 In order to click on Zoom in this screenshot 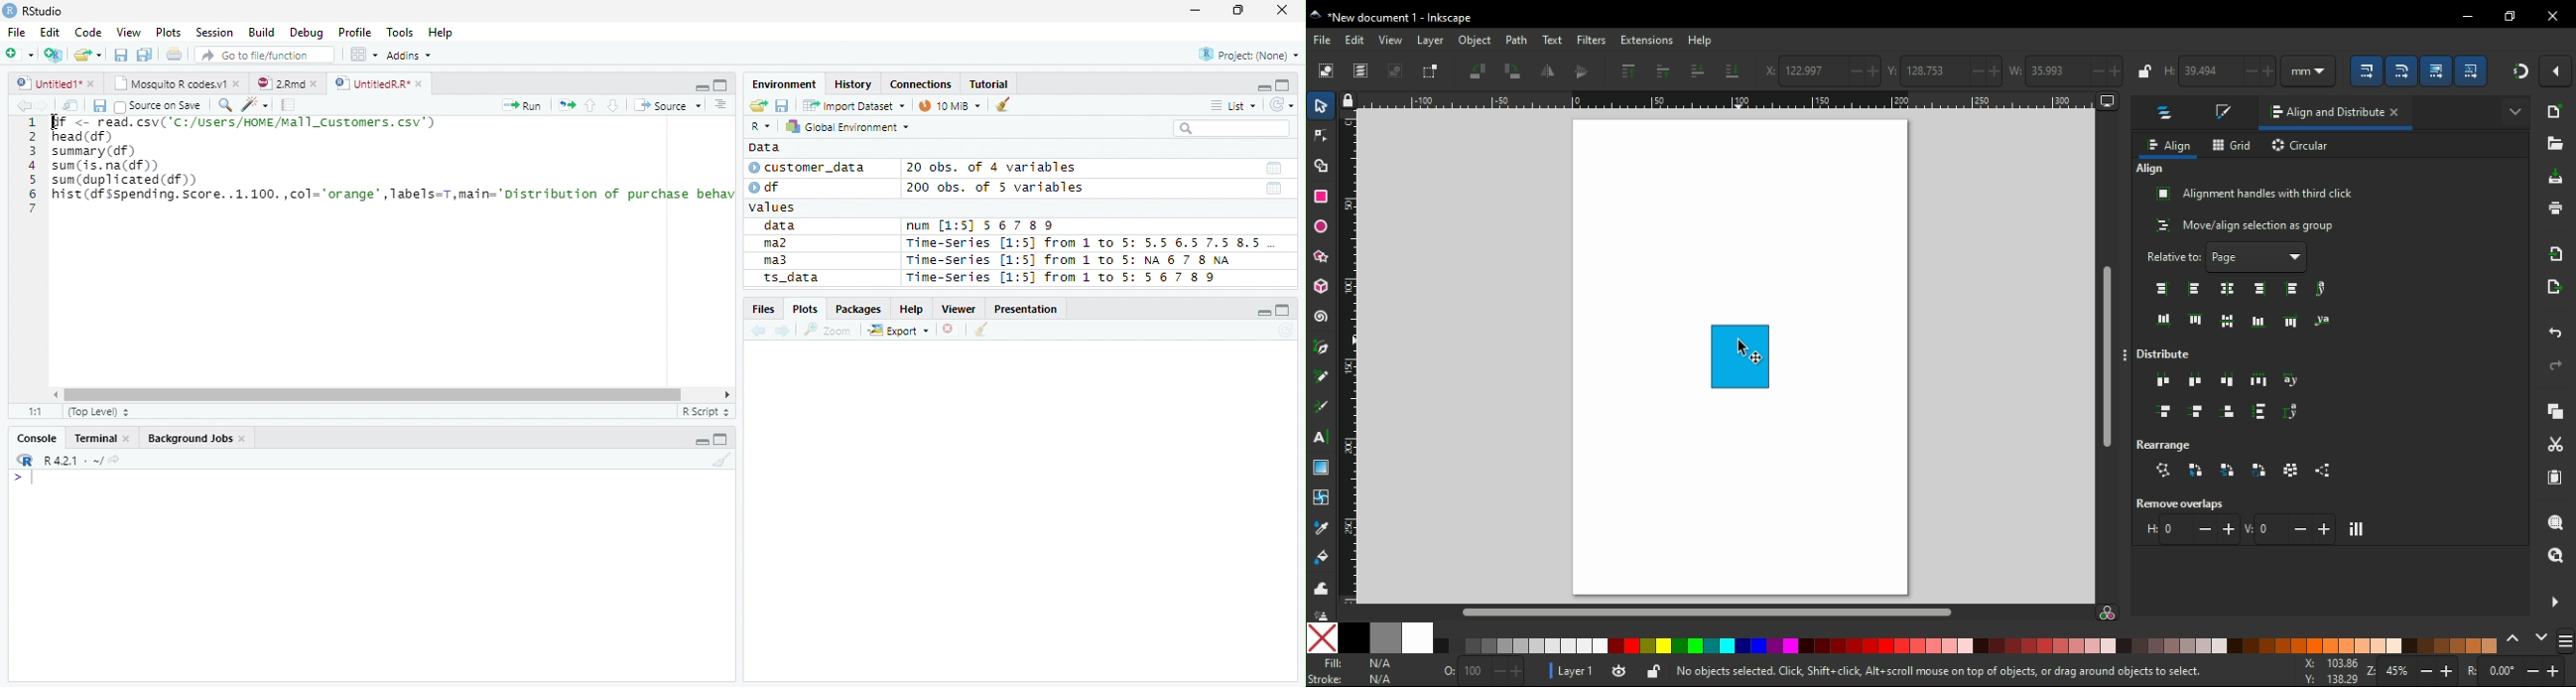, I will do `click(828, 330)`.